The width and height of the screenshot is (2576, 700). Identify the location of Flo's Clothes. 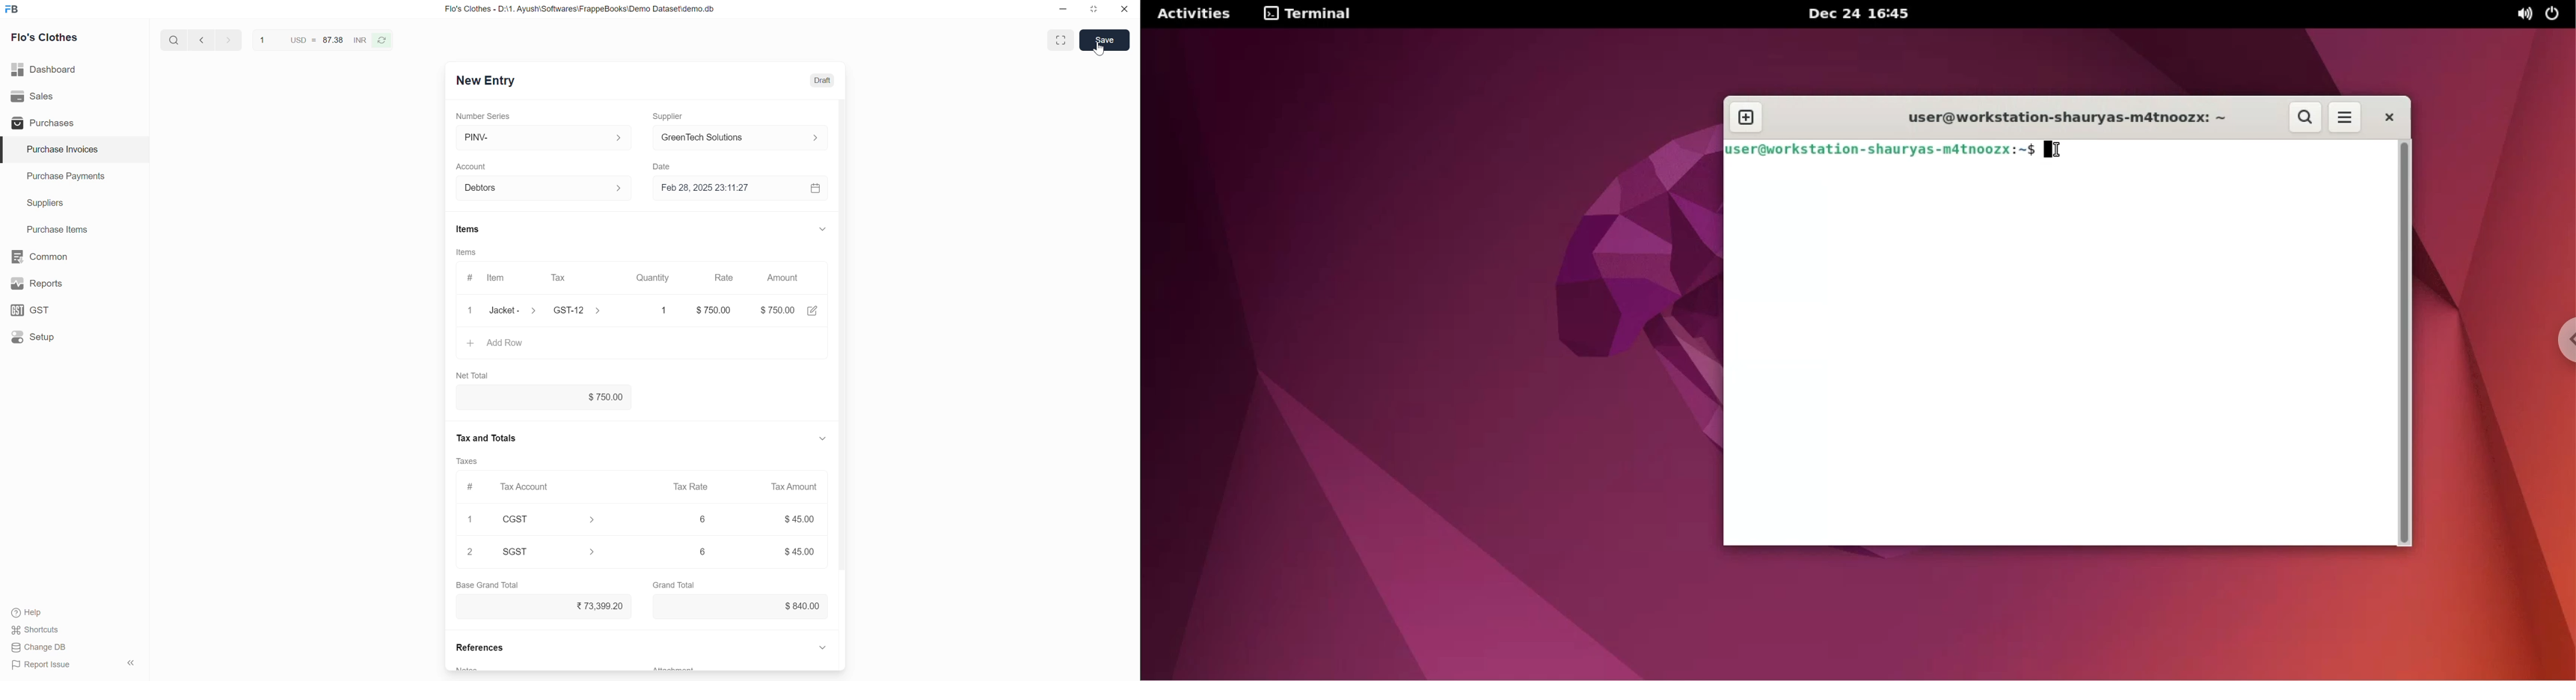
(45, 37).